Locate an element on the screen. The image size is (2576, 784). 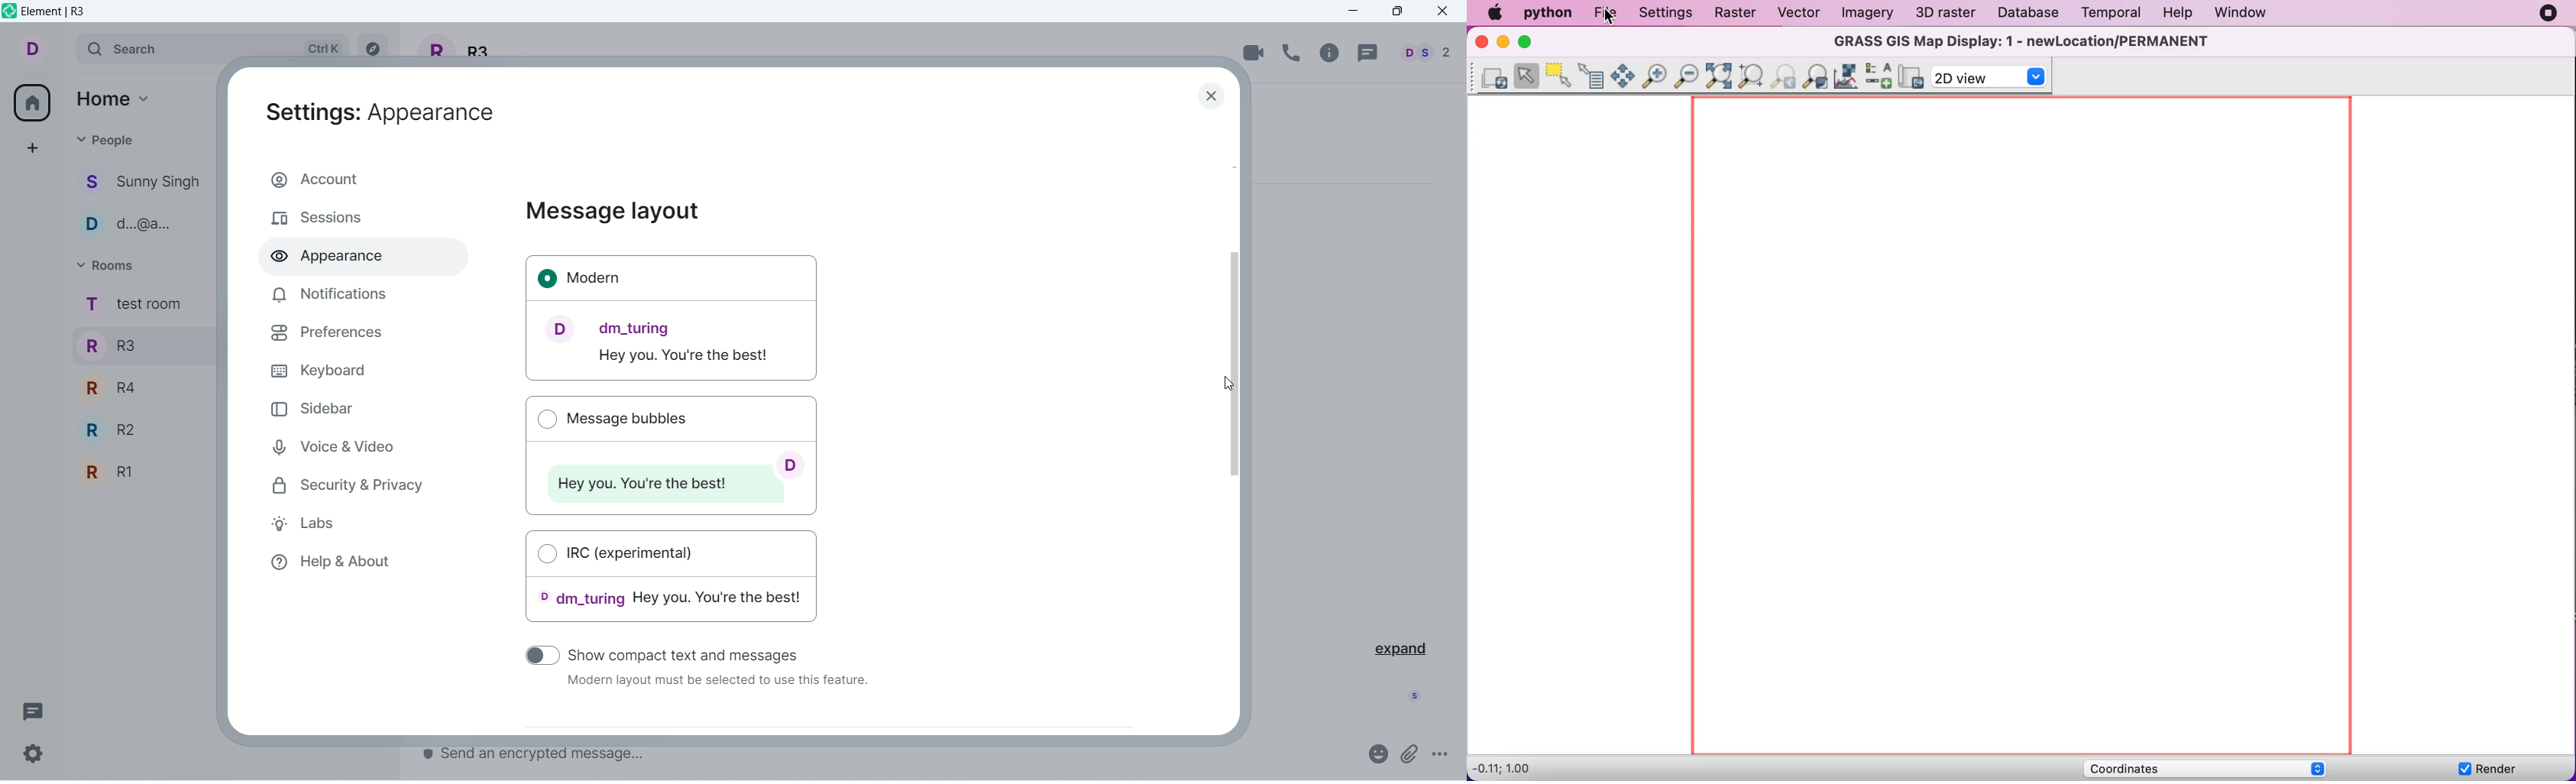
message  bubbles is located at coordinates (669, 452).